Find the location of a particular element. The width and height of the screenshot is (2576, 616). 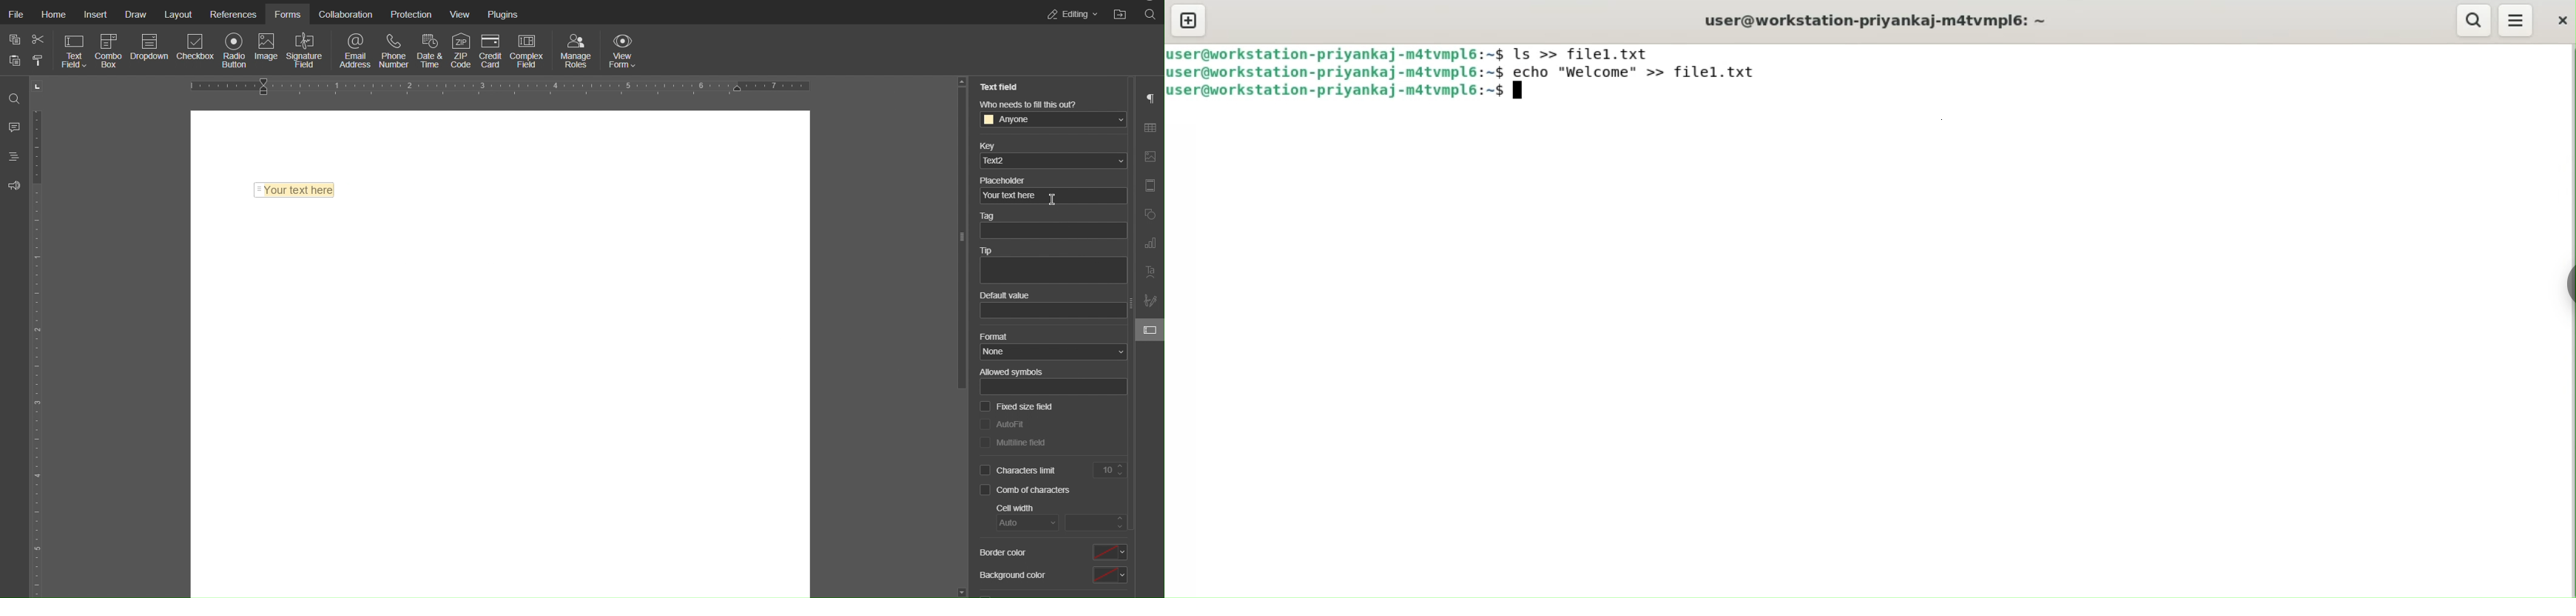

Who needs to fill this out? is located at coordinates (1050, 115).